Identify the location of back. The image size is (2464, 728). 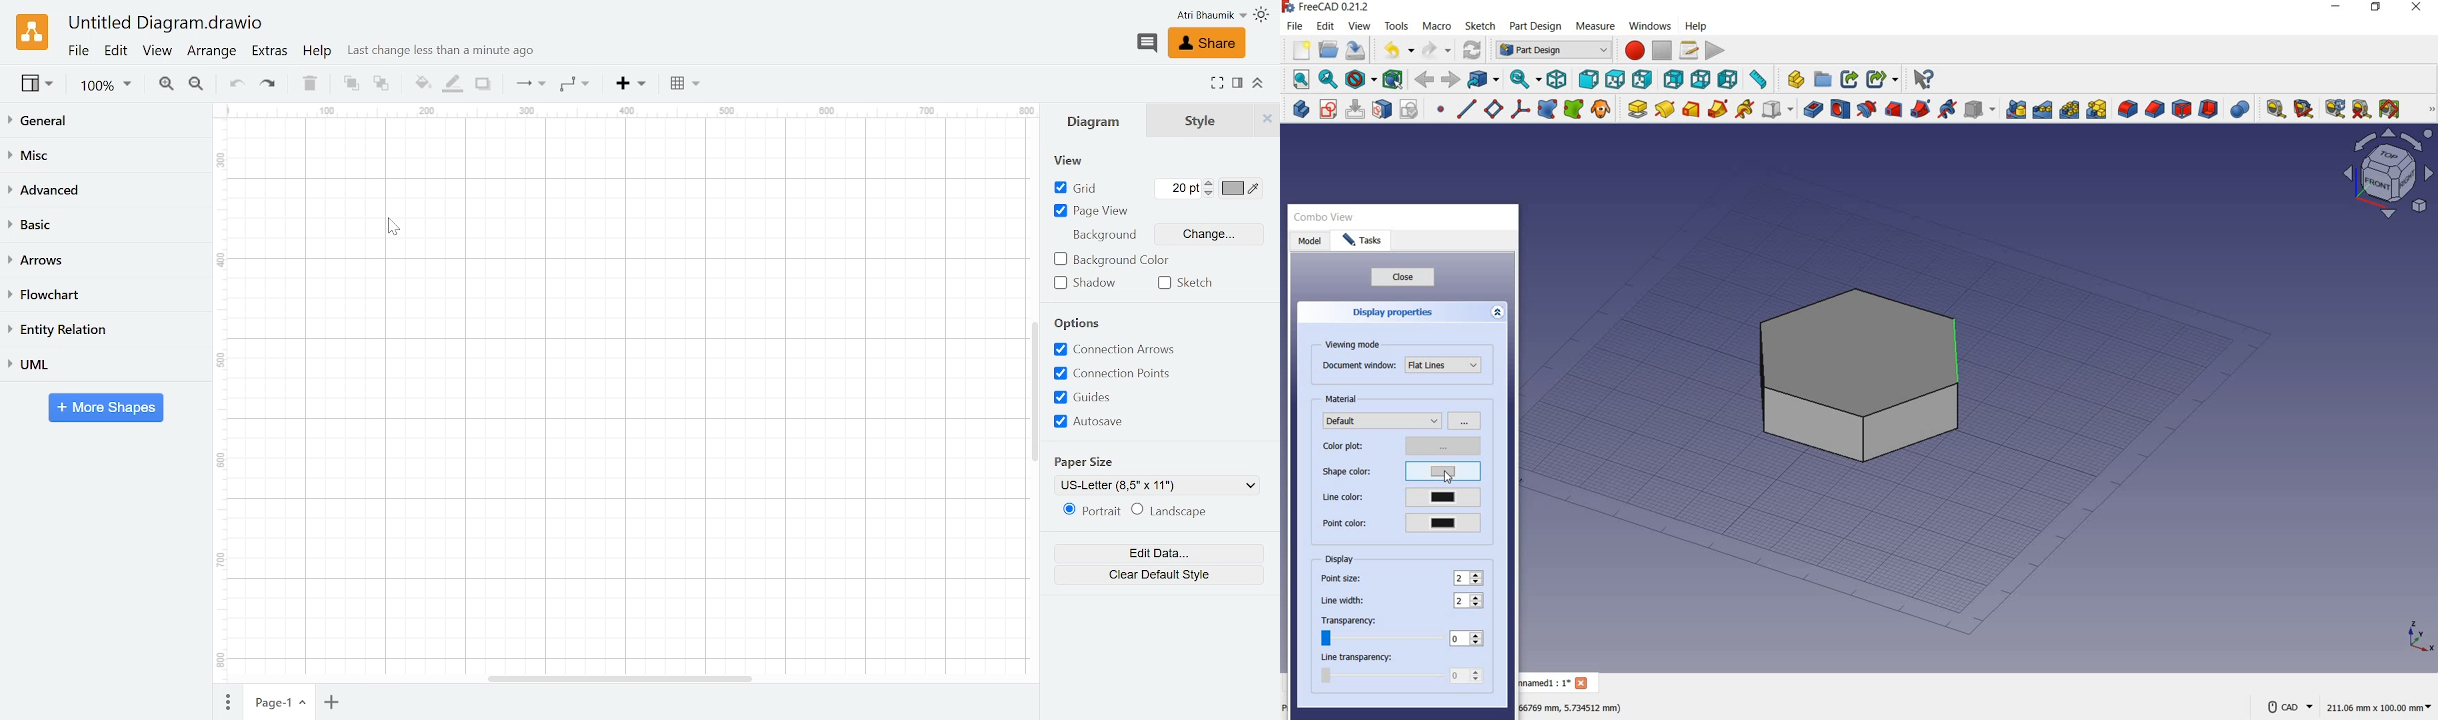
(1425, 79).